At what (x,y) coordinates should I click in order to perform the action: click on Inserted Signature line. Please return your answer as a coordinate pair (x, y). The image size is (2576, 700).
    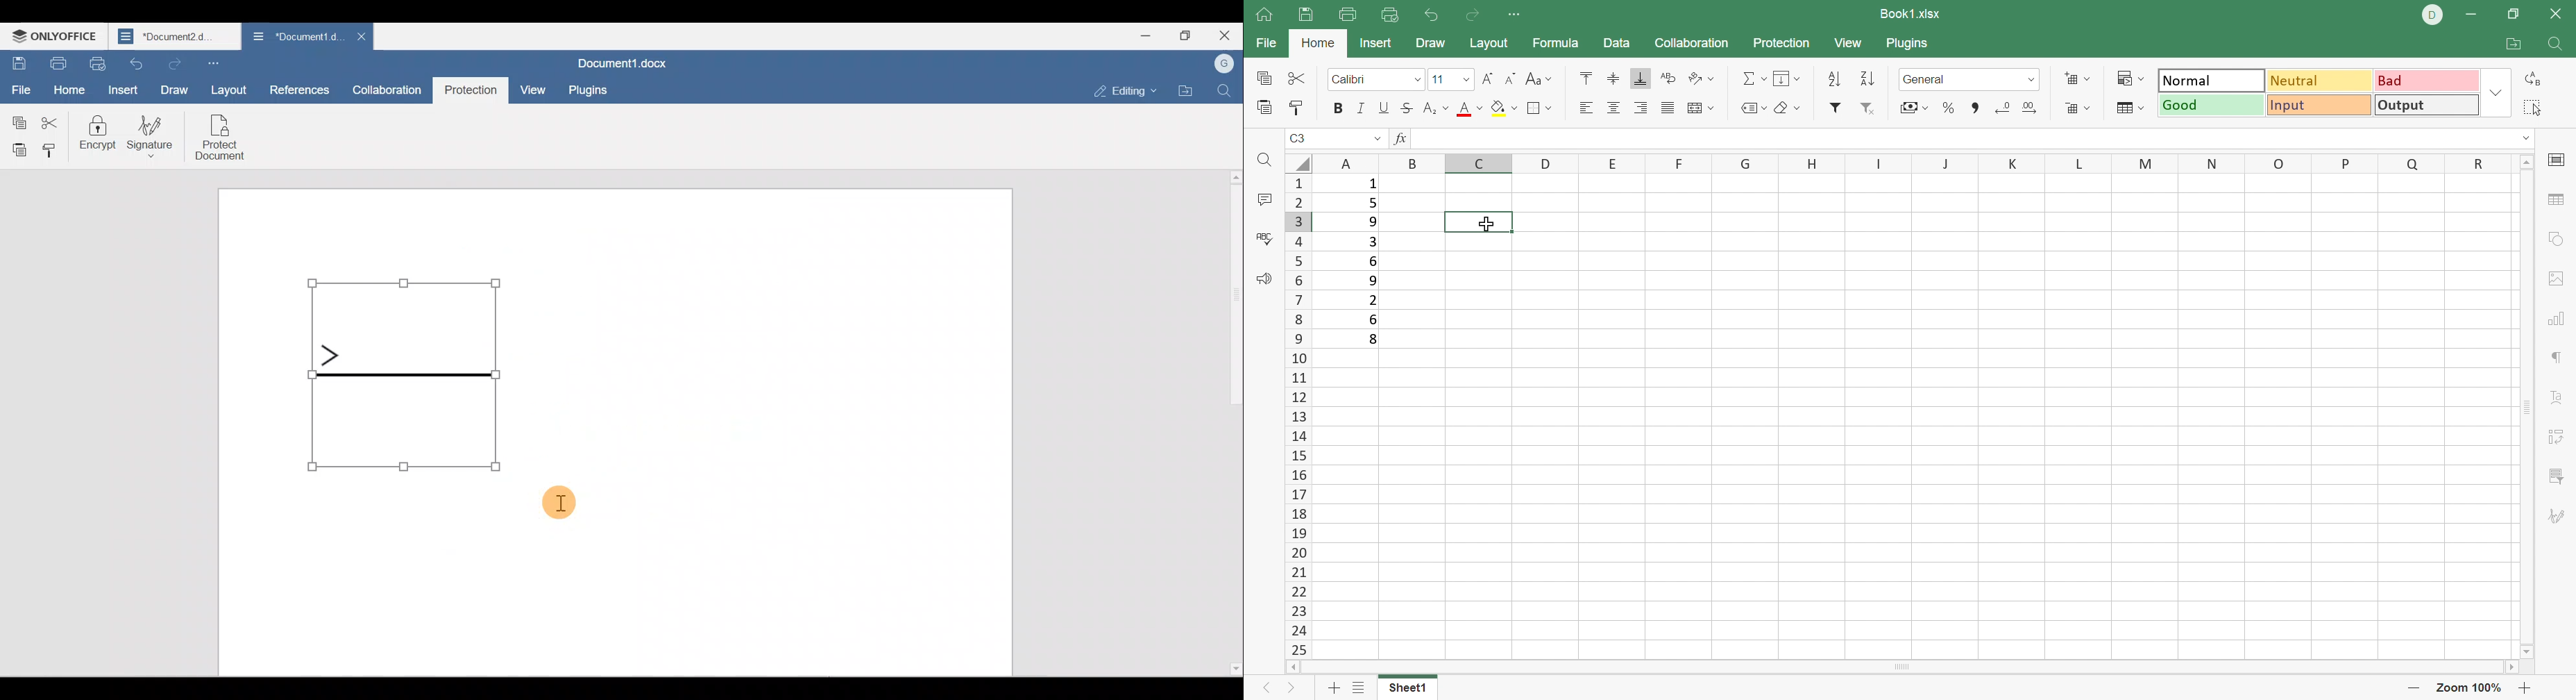
    Looking at the image, I should click on (404, 373).